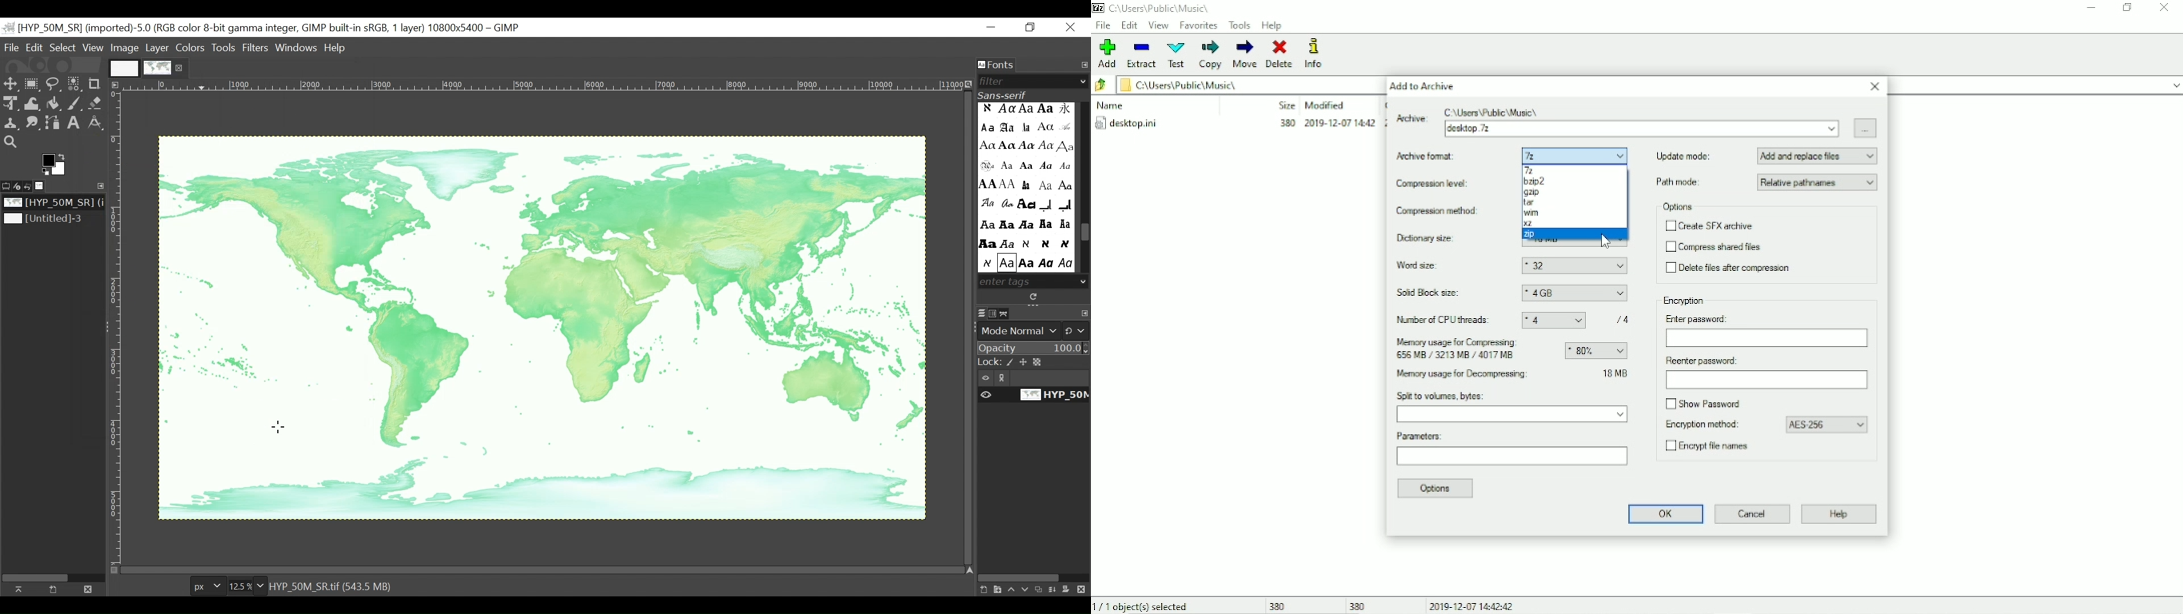 The width and height of the screenshot is (2184, 616). What do you see at coordinates (1084, 281) in the screenshot?
I see `Scroll down` at bounding box center [1084, 281].